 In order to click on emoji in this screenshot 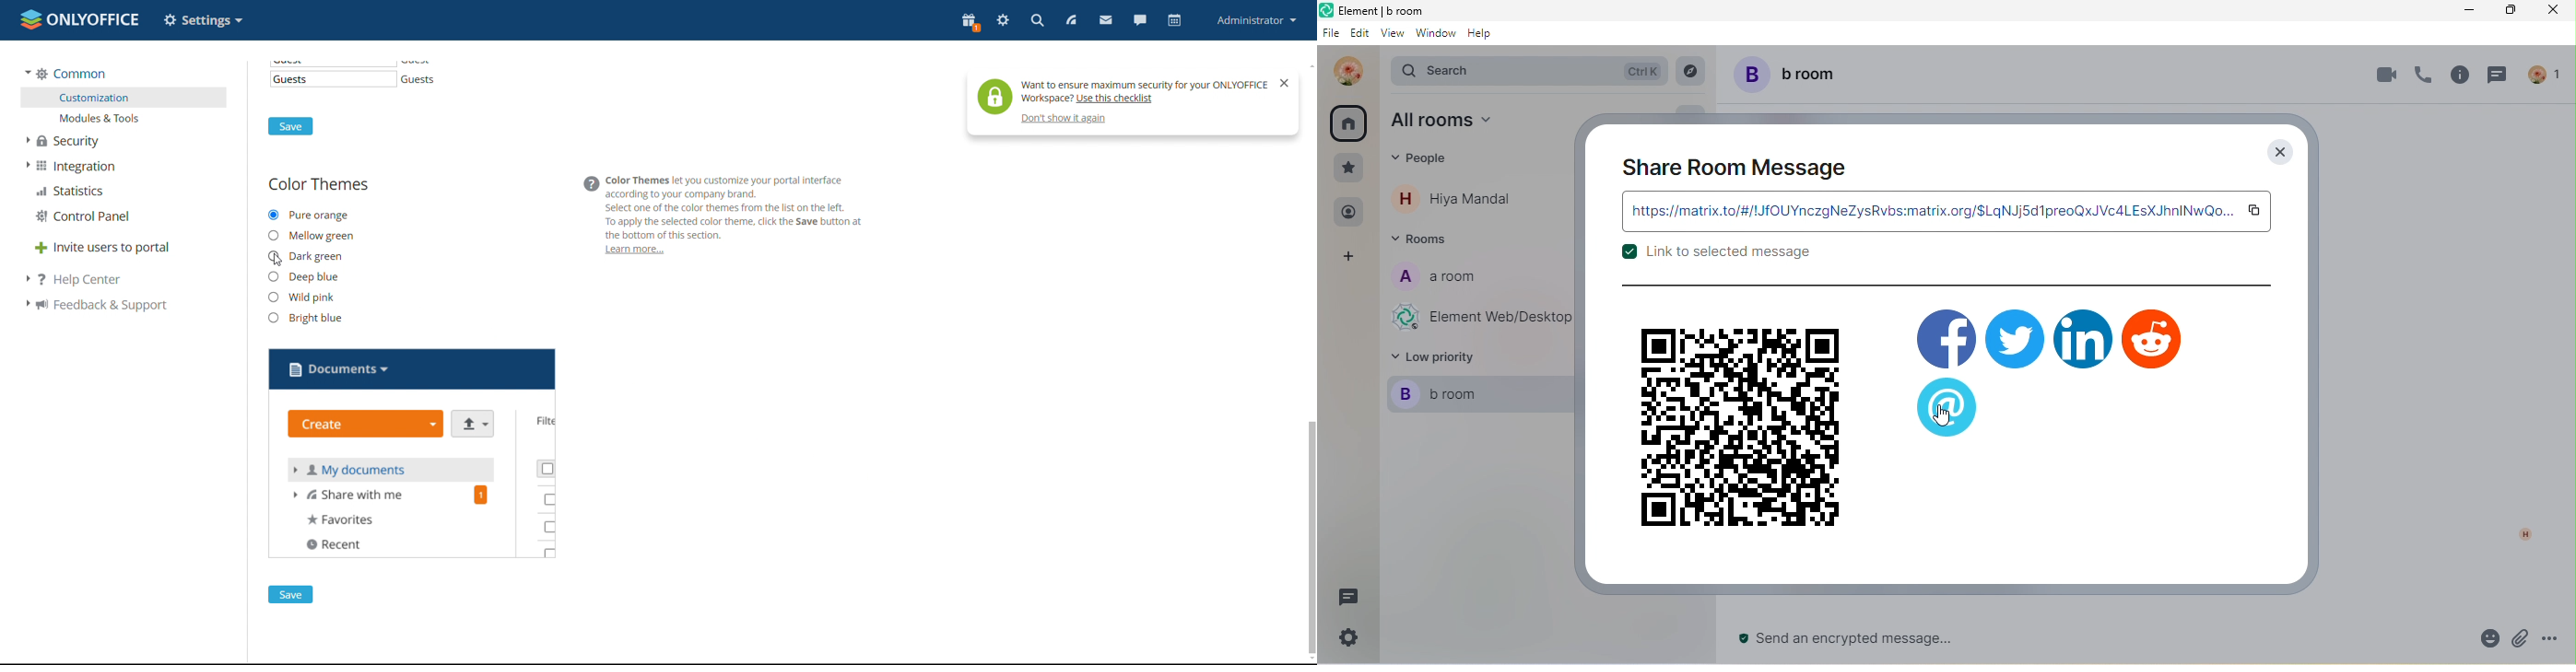, I will do `click(2482, 639)`.